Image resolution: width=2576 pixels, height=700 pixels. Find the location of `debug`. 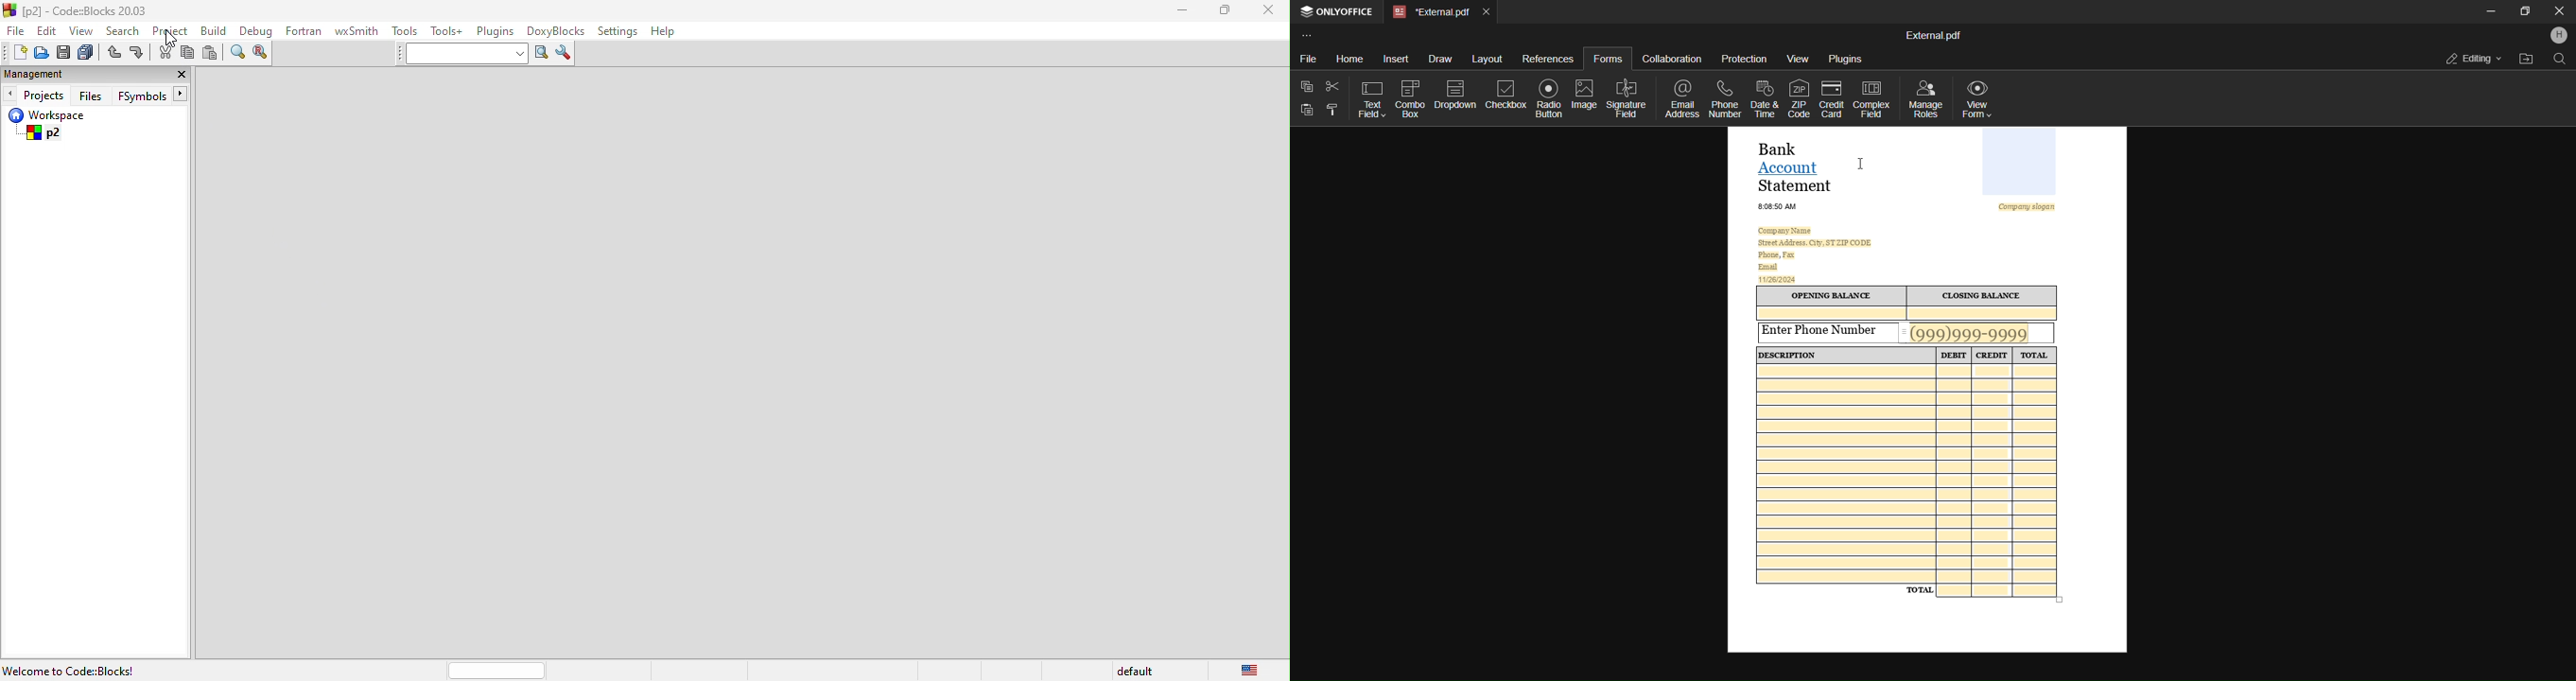

debug is located at coordinates (257, 31).